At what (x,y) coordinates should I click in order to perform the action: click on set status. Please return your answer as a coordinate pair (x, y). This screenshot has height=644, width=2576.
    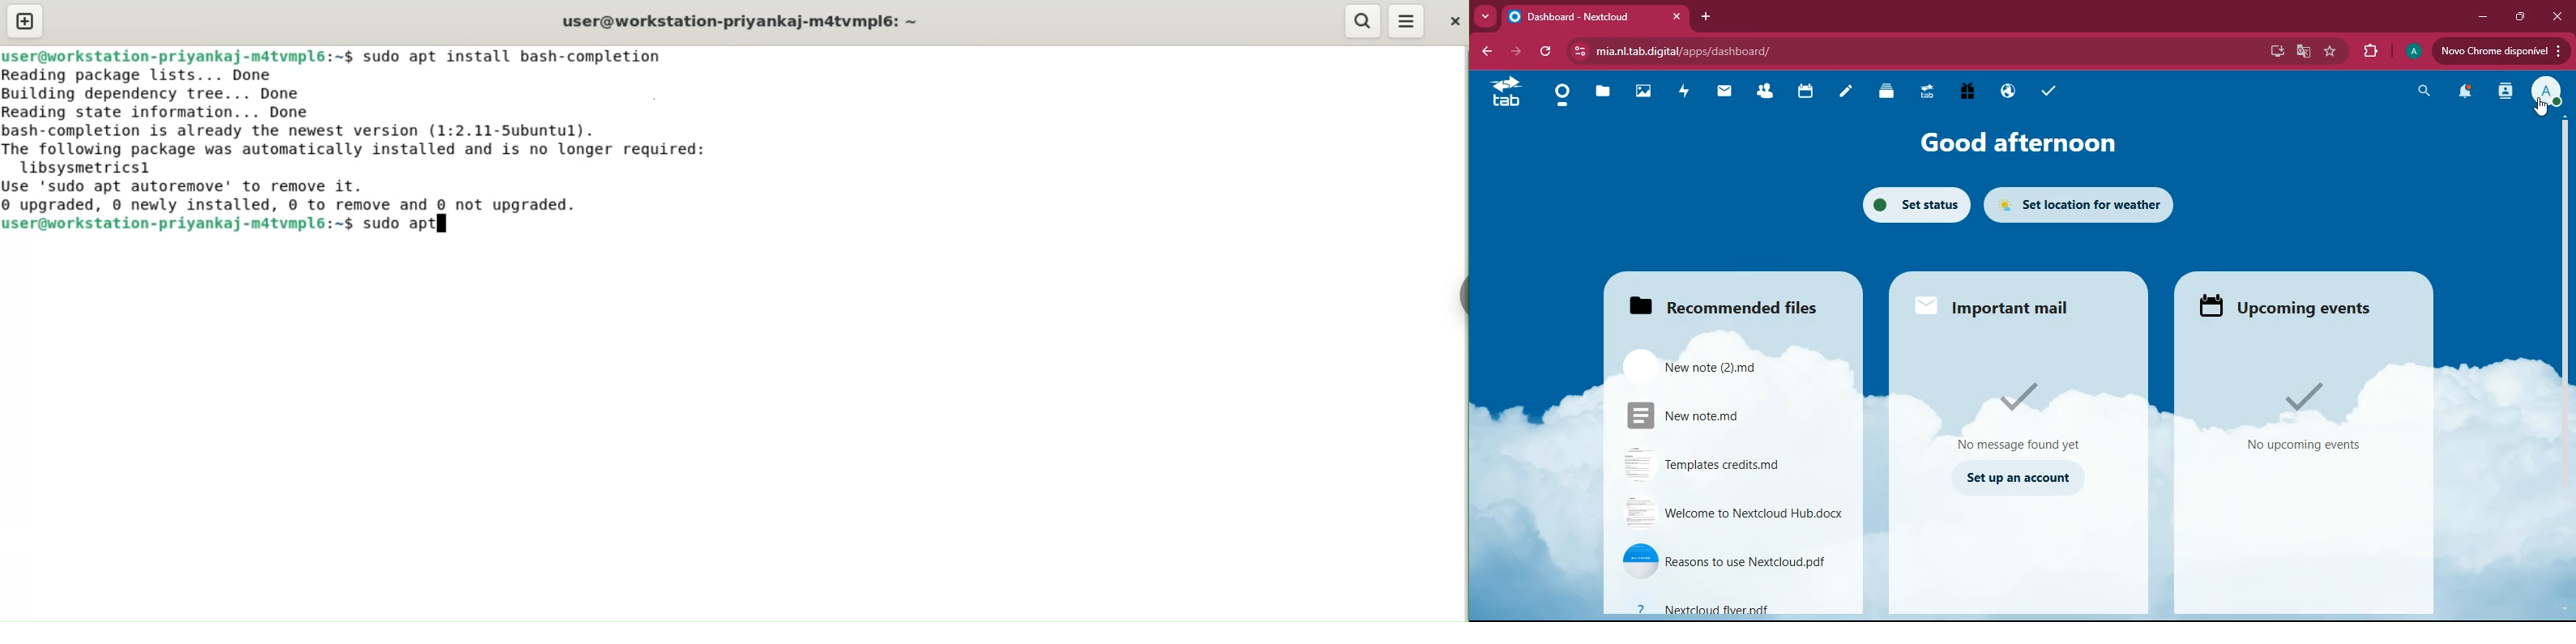
    Looking at the image, I should click on (1912, 204).